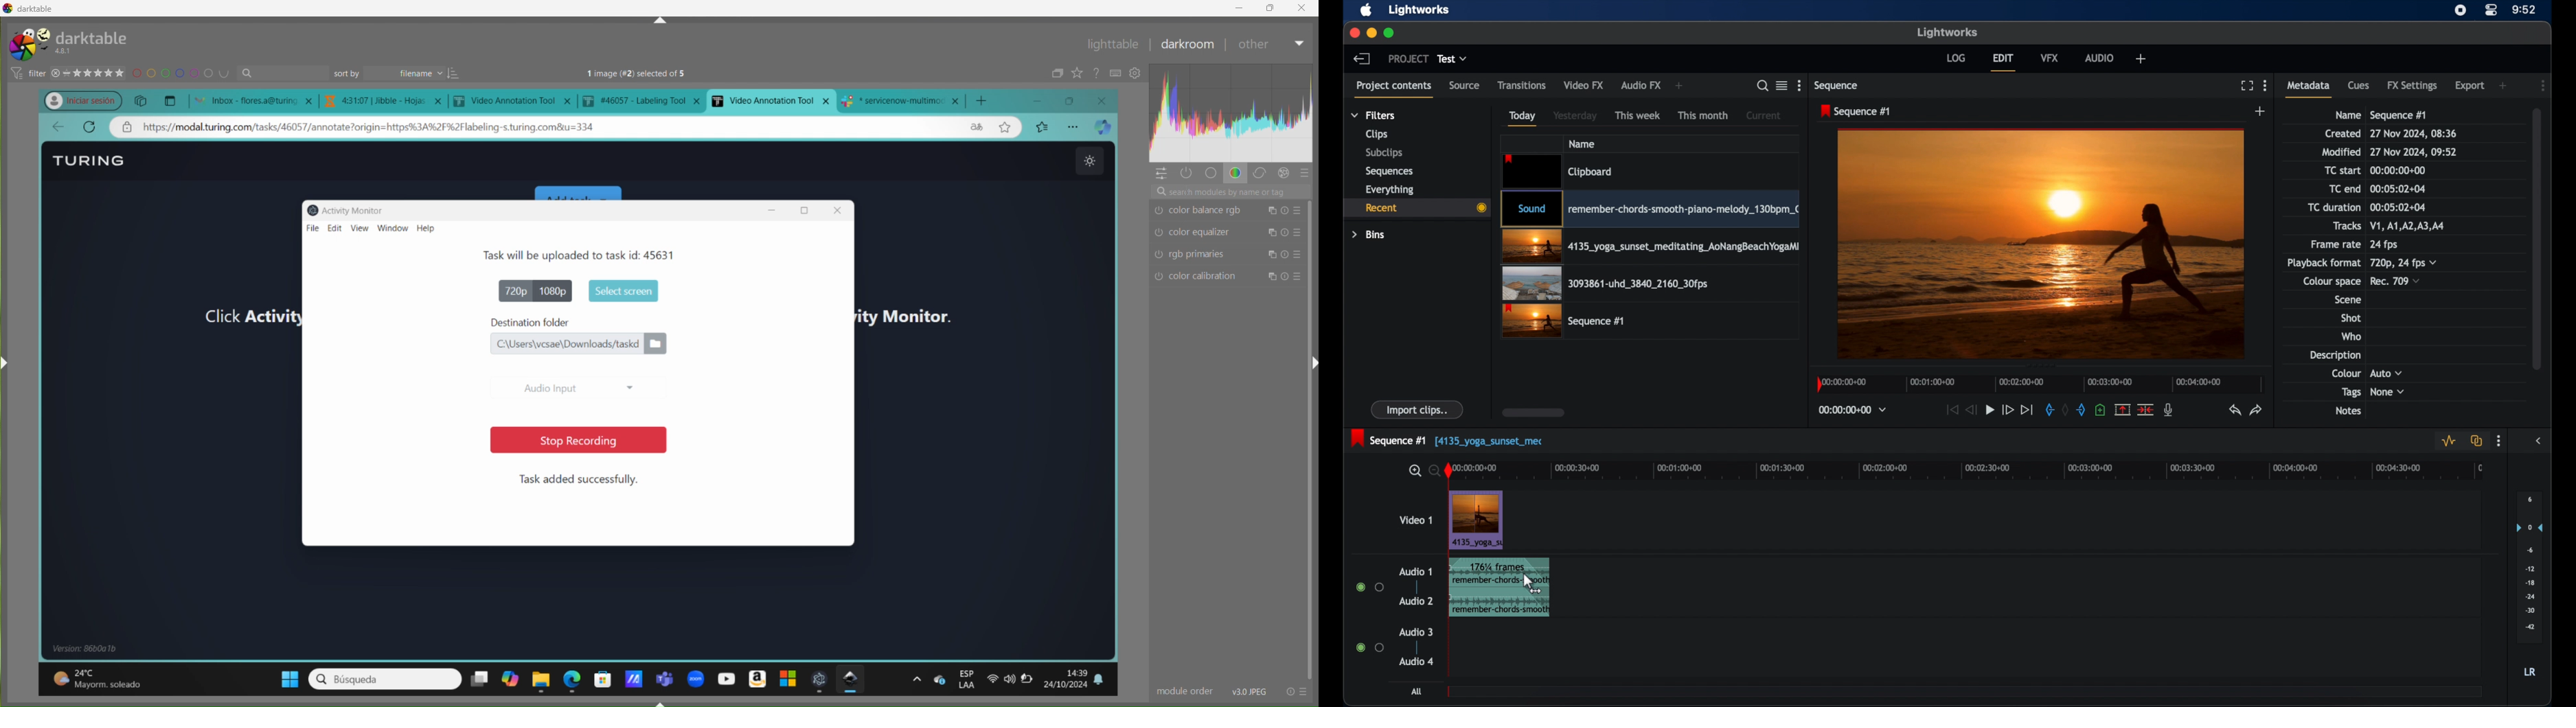  I want to click on Task added successfully, so click(580, 479).